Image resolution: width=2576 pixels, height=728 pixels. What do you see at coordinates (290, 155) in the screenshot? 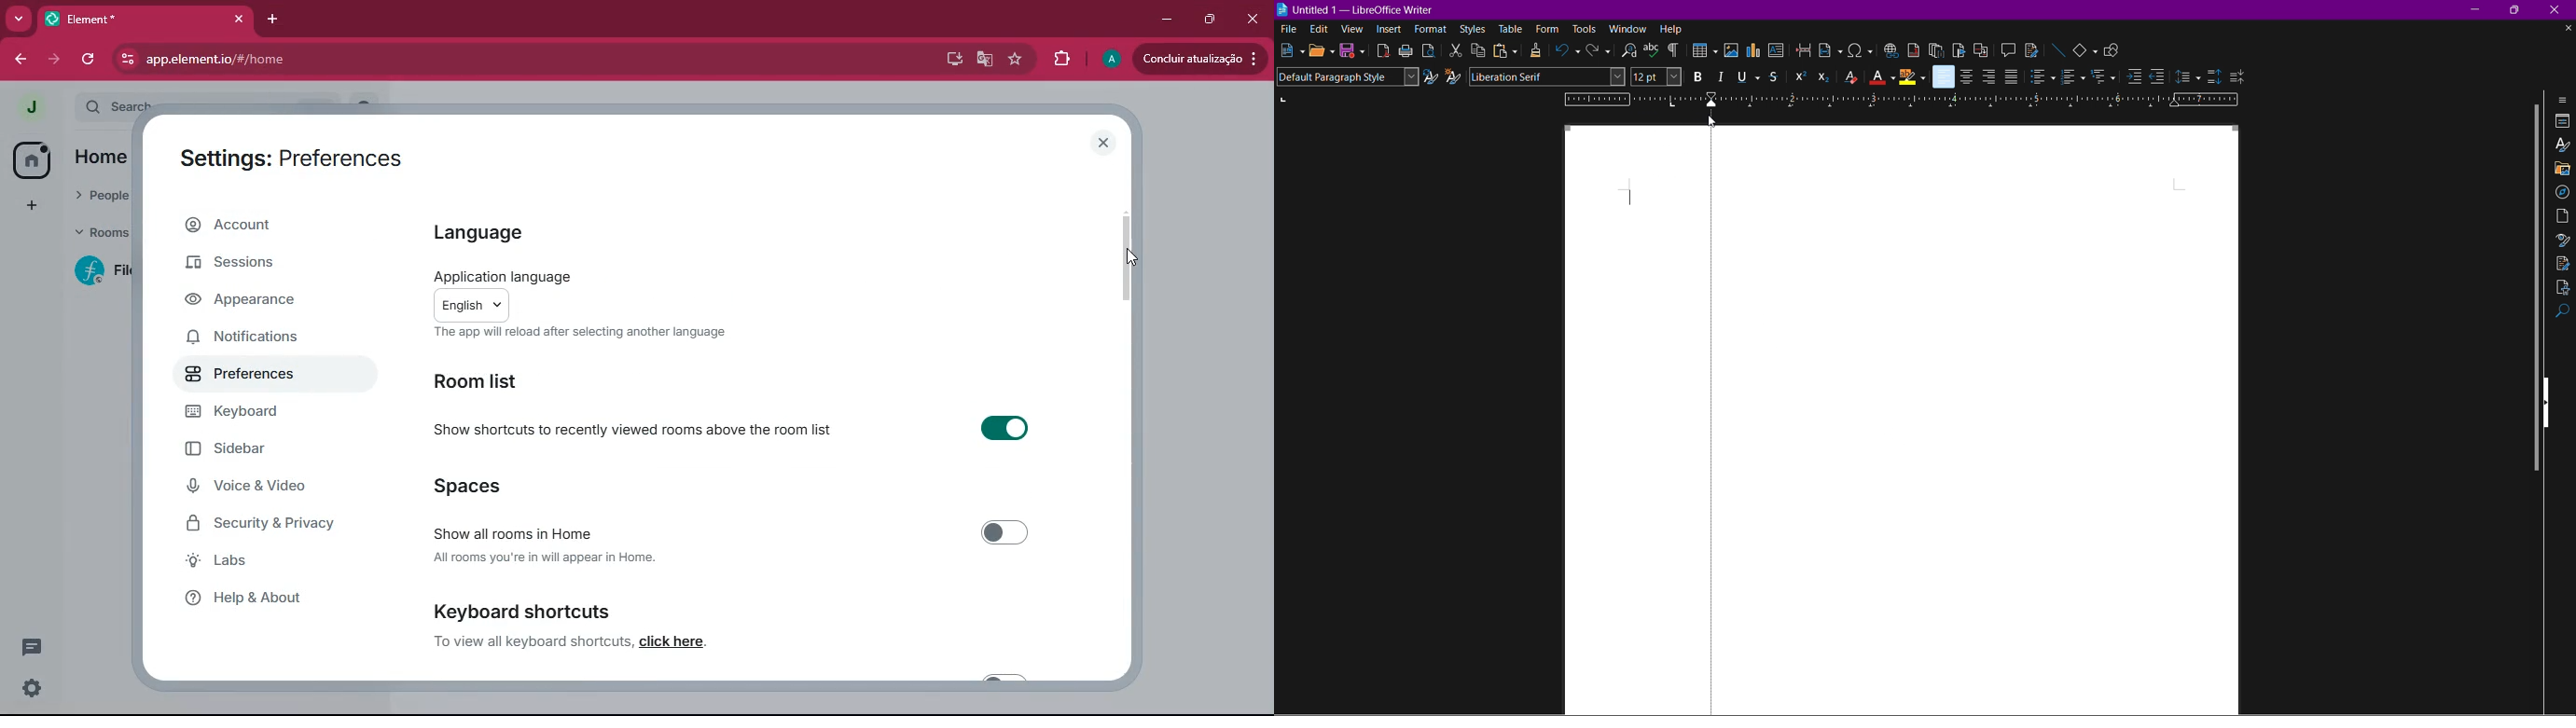
I see `Settings: Preferences` at bounding box center [290, 155].